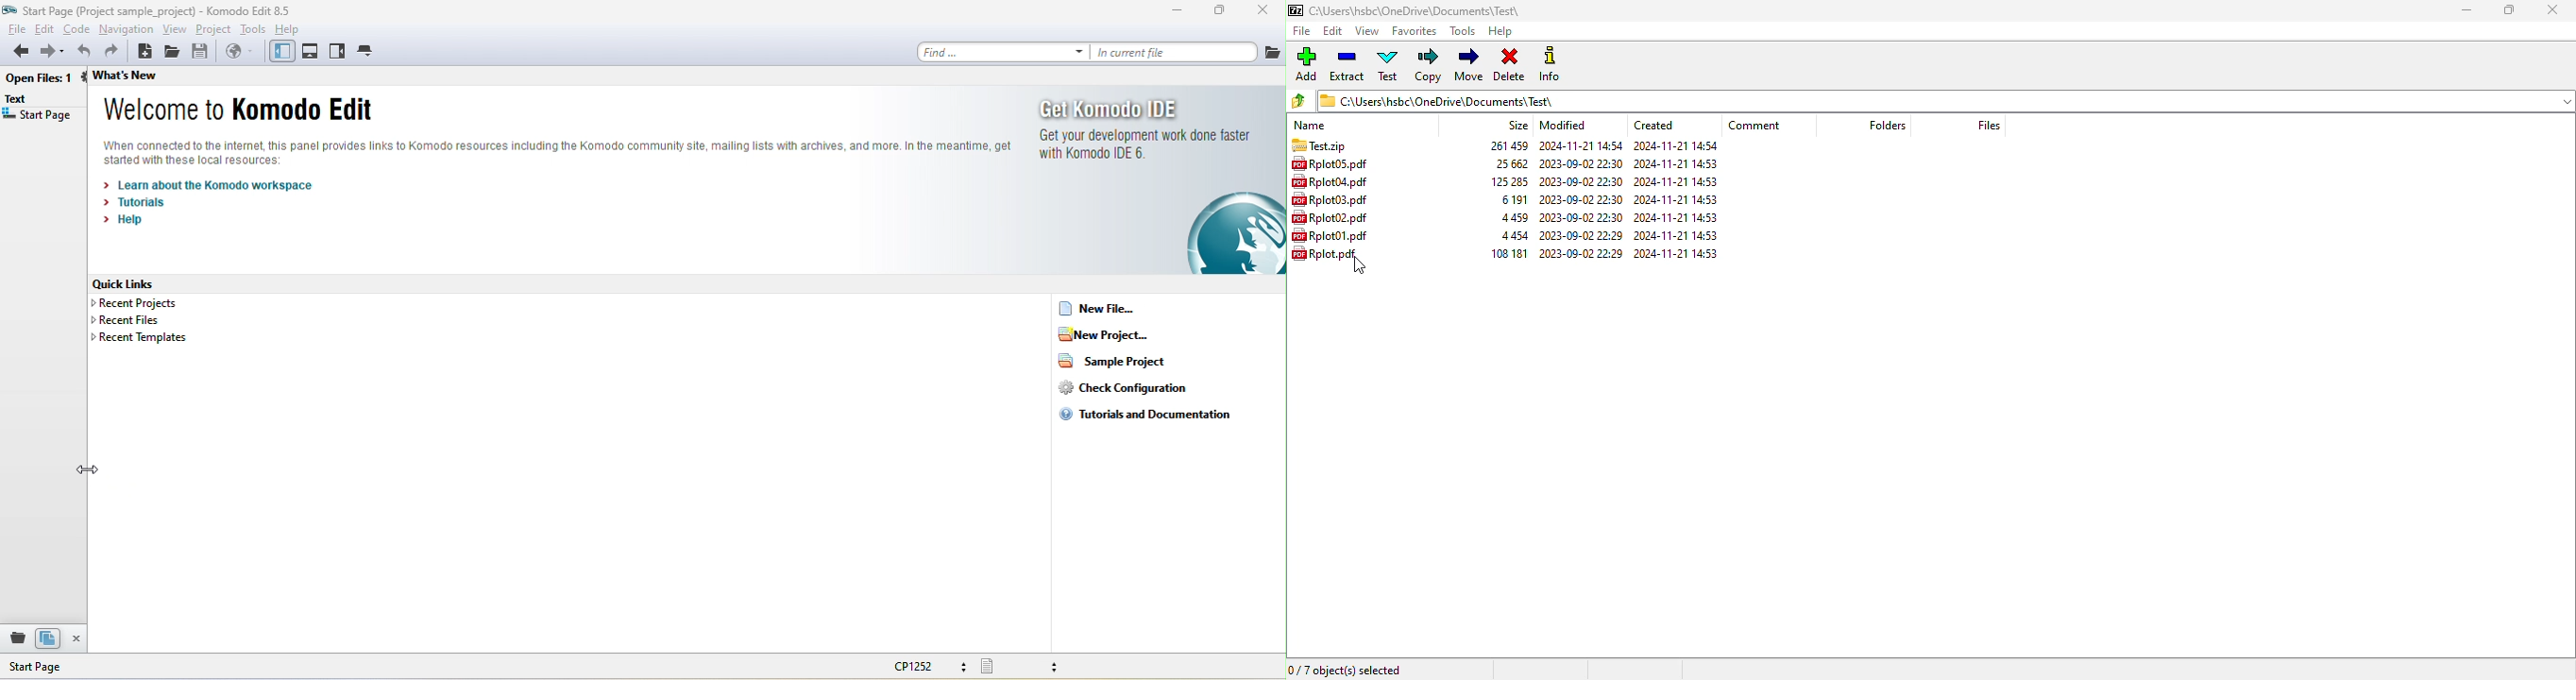 Image resolution: width=2576 pixels, height=700 pixels. I want to click on maximize, so click(2509, 9).